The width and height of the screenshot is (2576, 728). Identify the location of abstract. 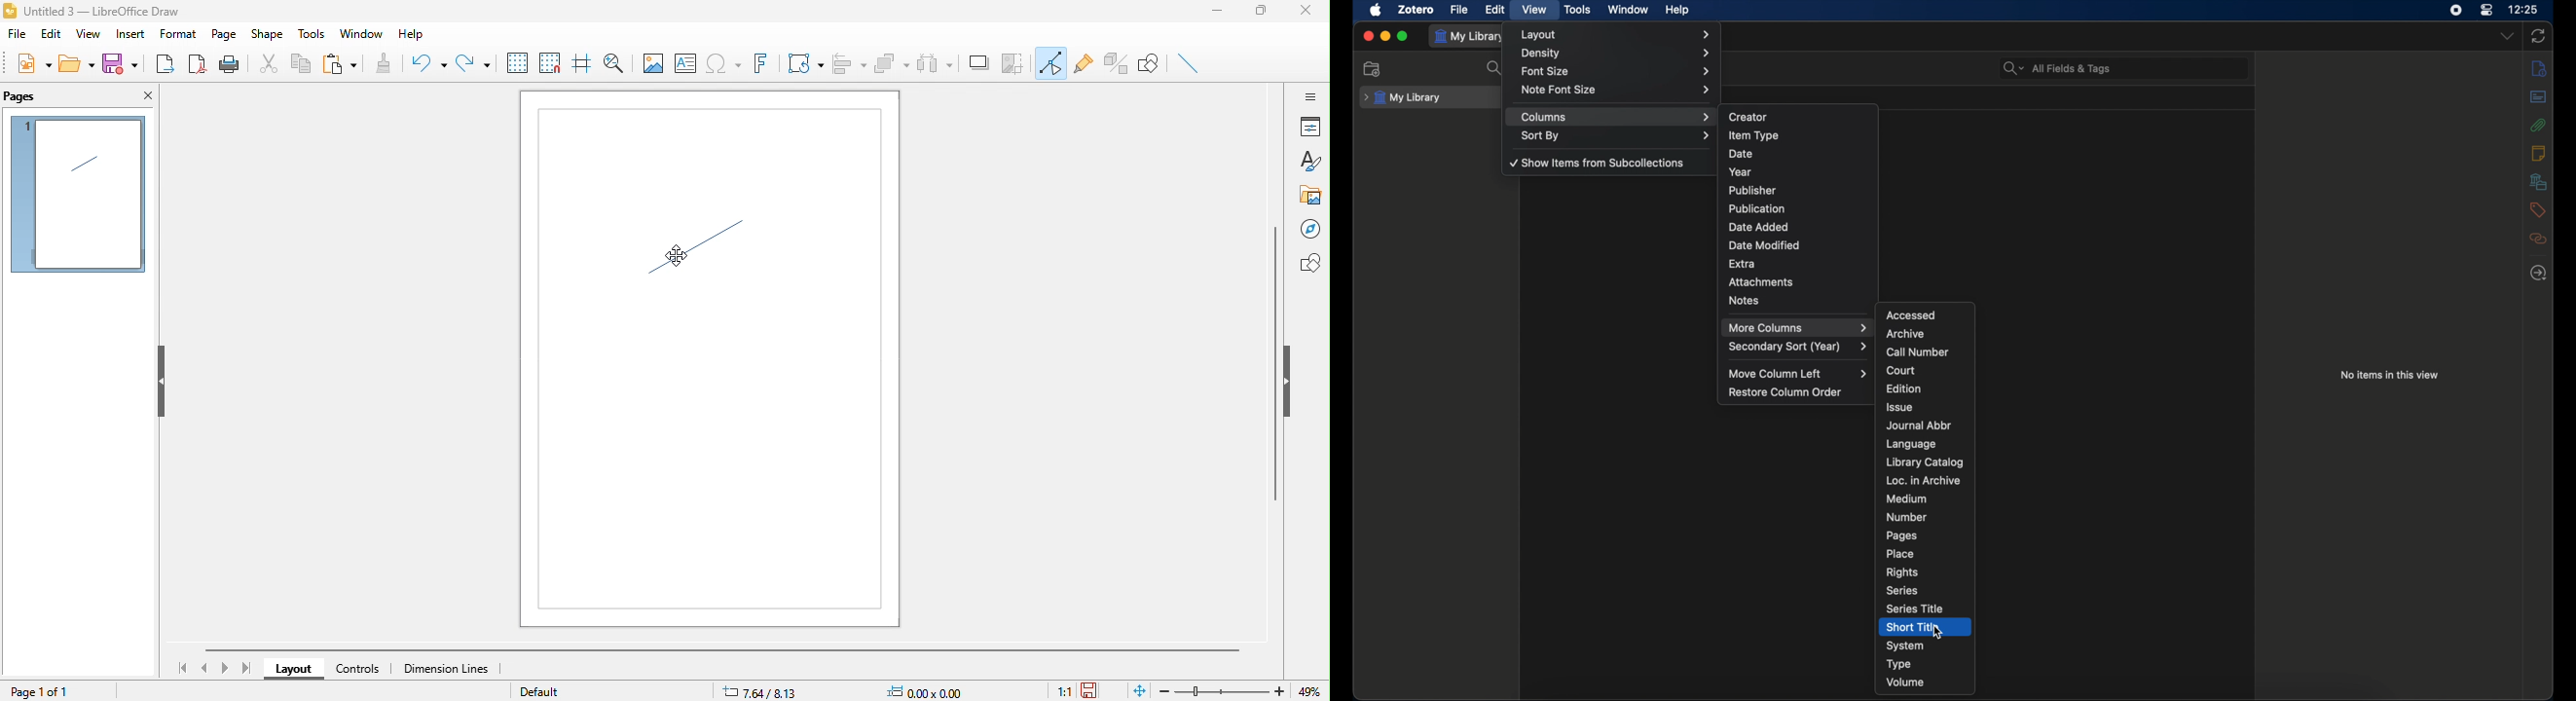
(2538, 96).